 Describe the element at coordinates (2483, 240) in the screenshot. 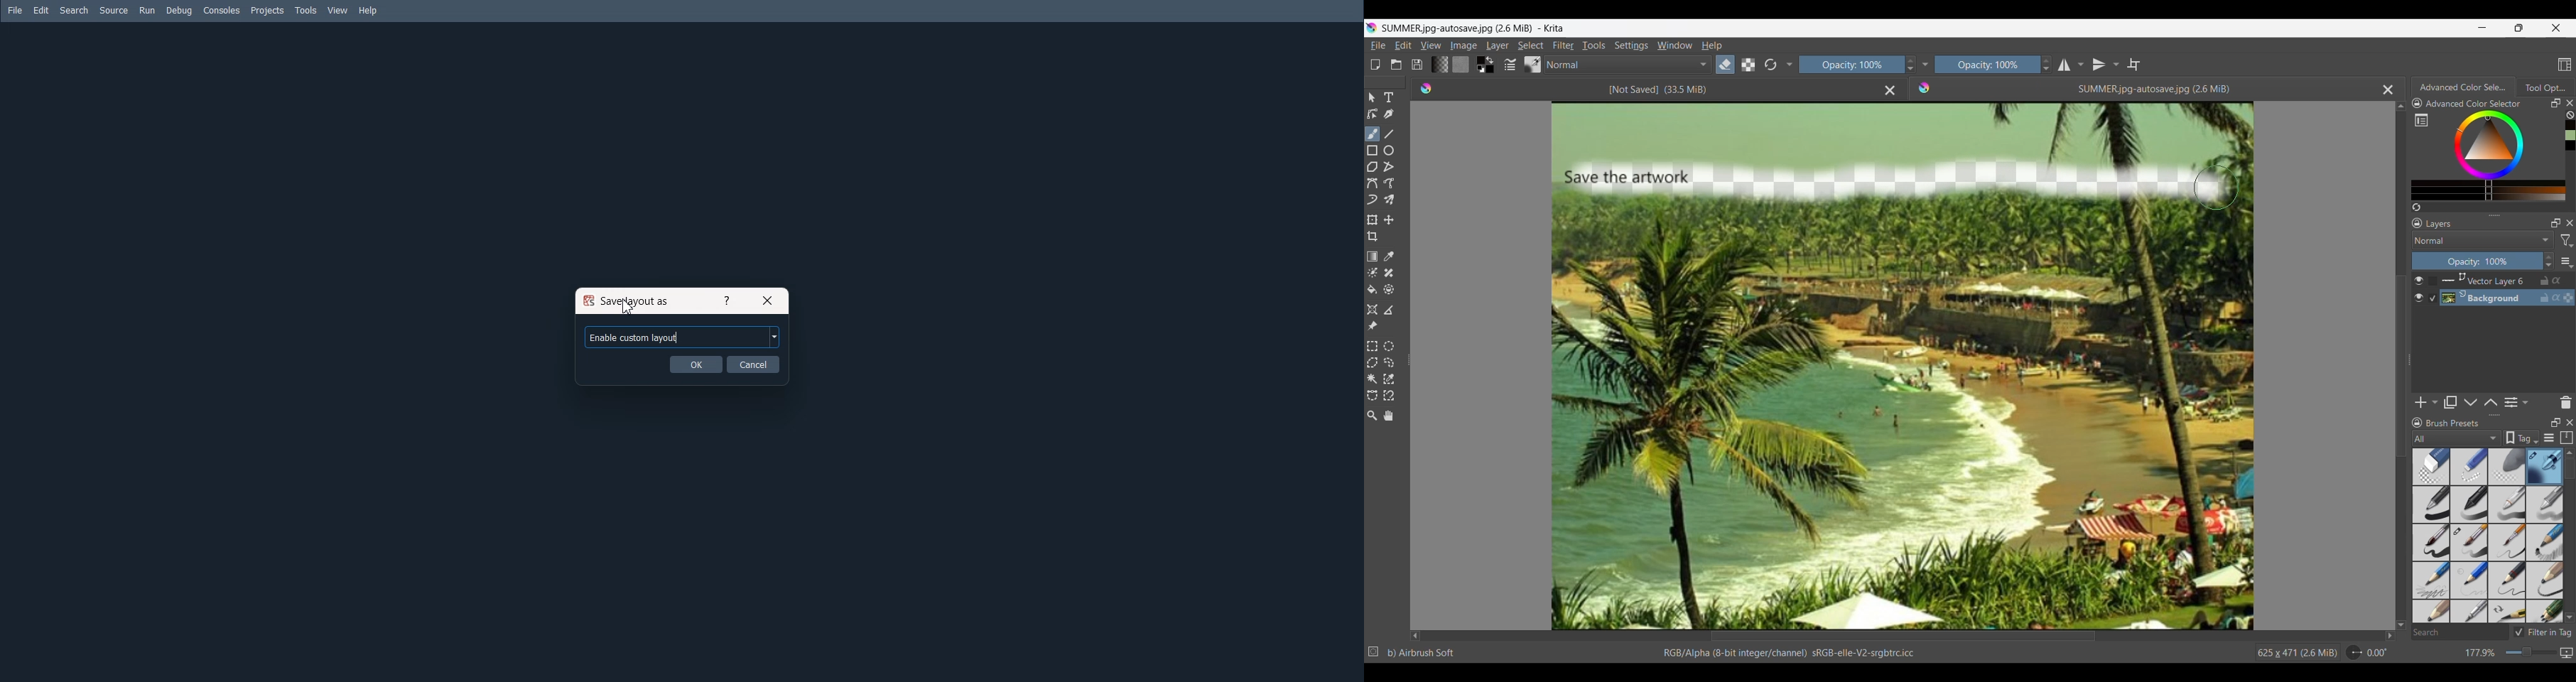

I see `Layer mode options` at that location.